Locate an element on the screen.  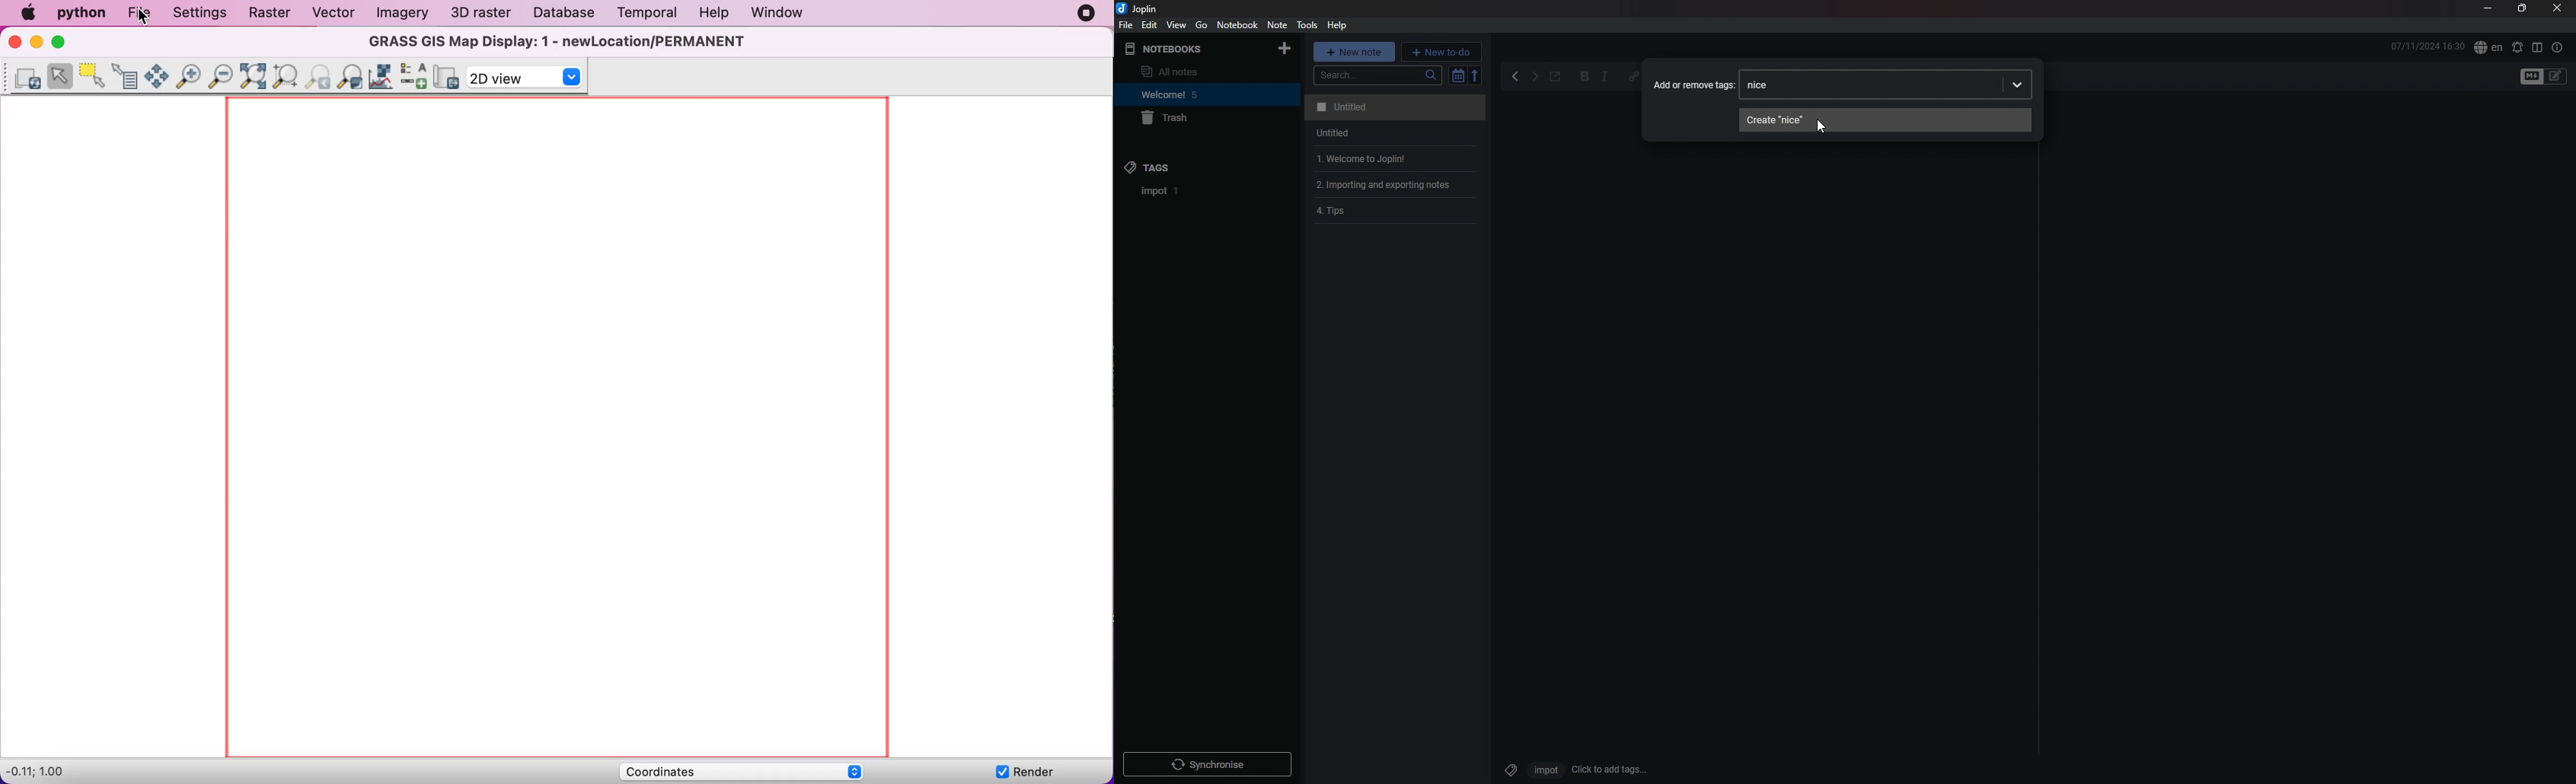
Untitled is located at coordinates (1328, 135).